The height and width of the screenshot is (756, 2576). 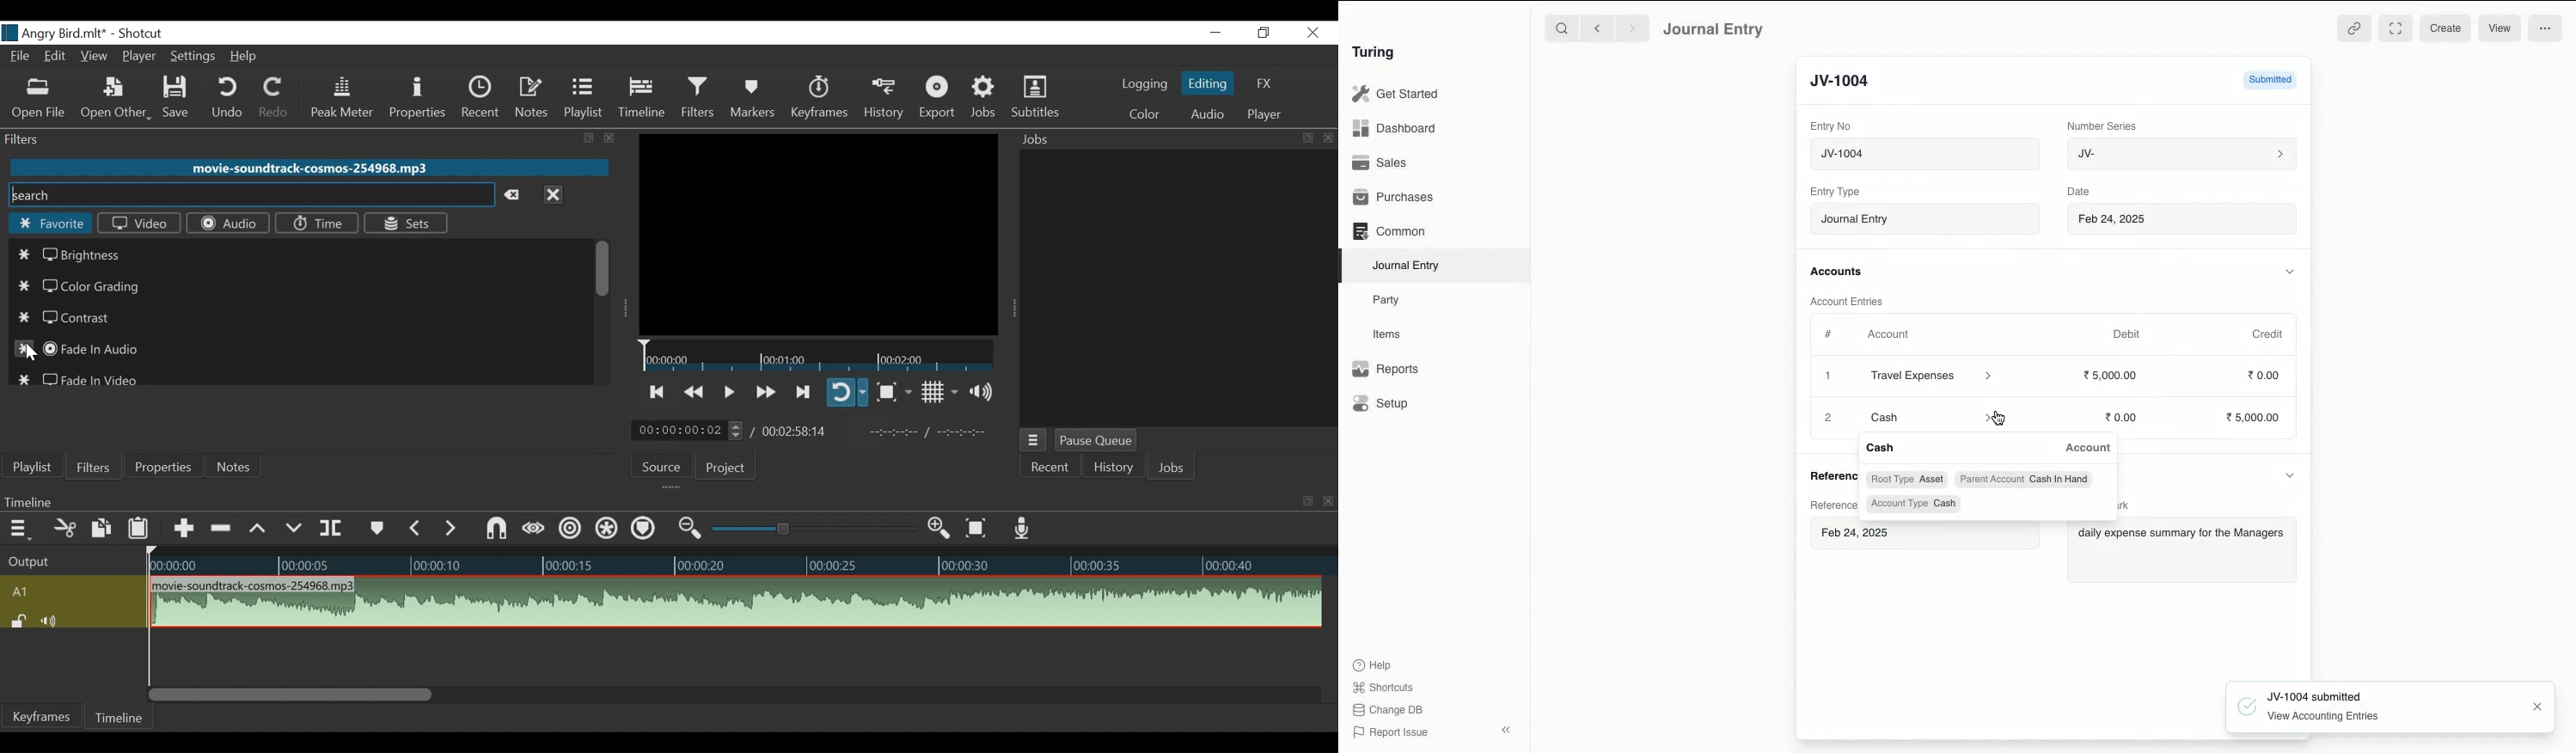 I want to click on Ripple all tracks, so click(x=607, y=529).